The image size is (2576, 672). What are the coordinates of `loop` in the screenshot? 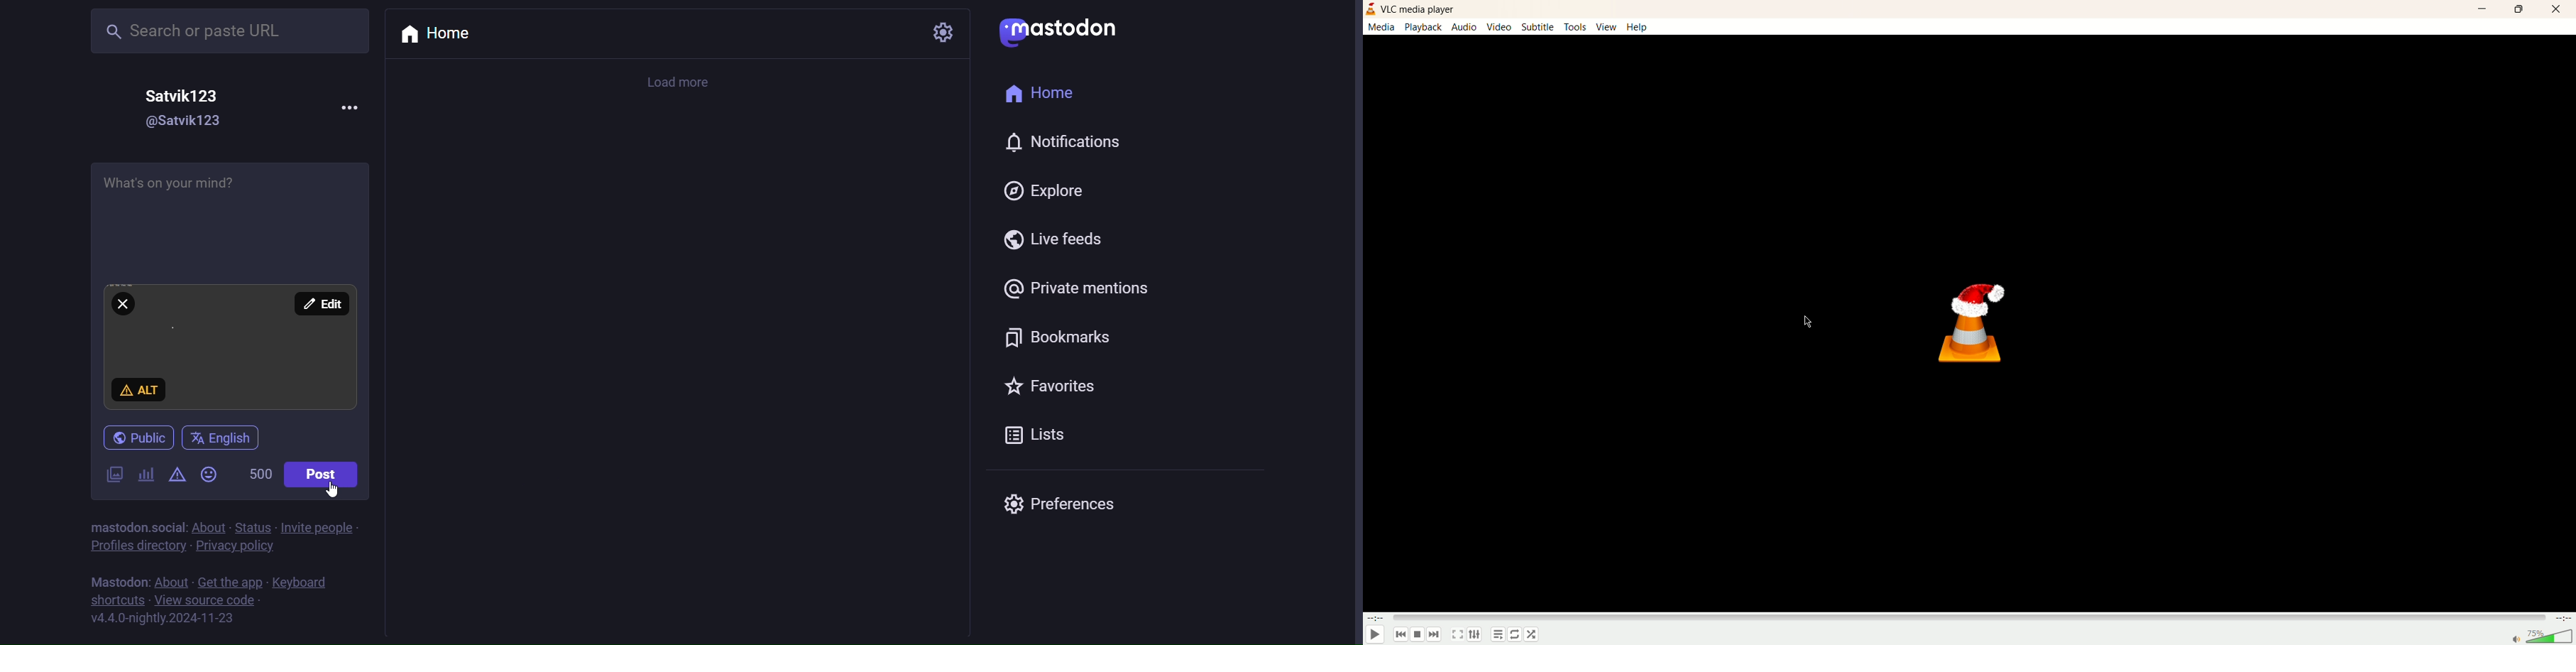 It's located at (1532, 634).